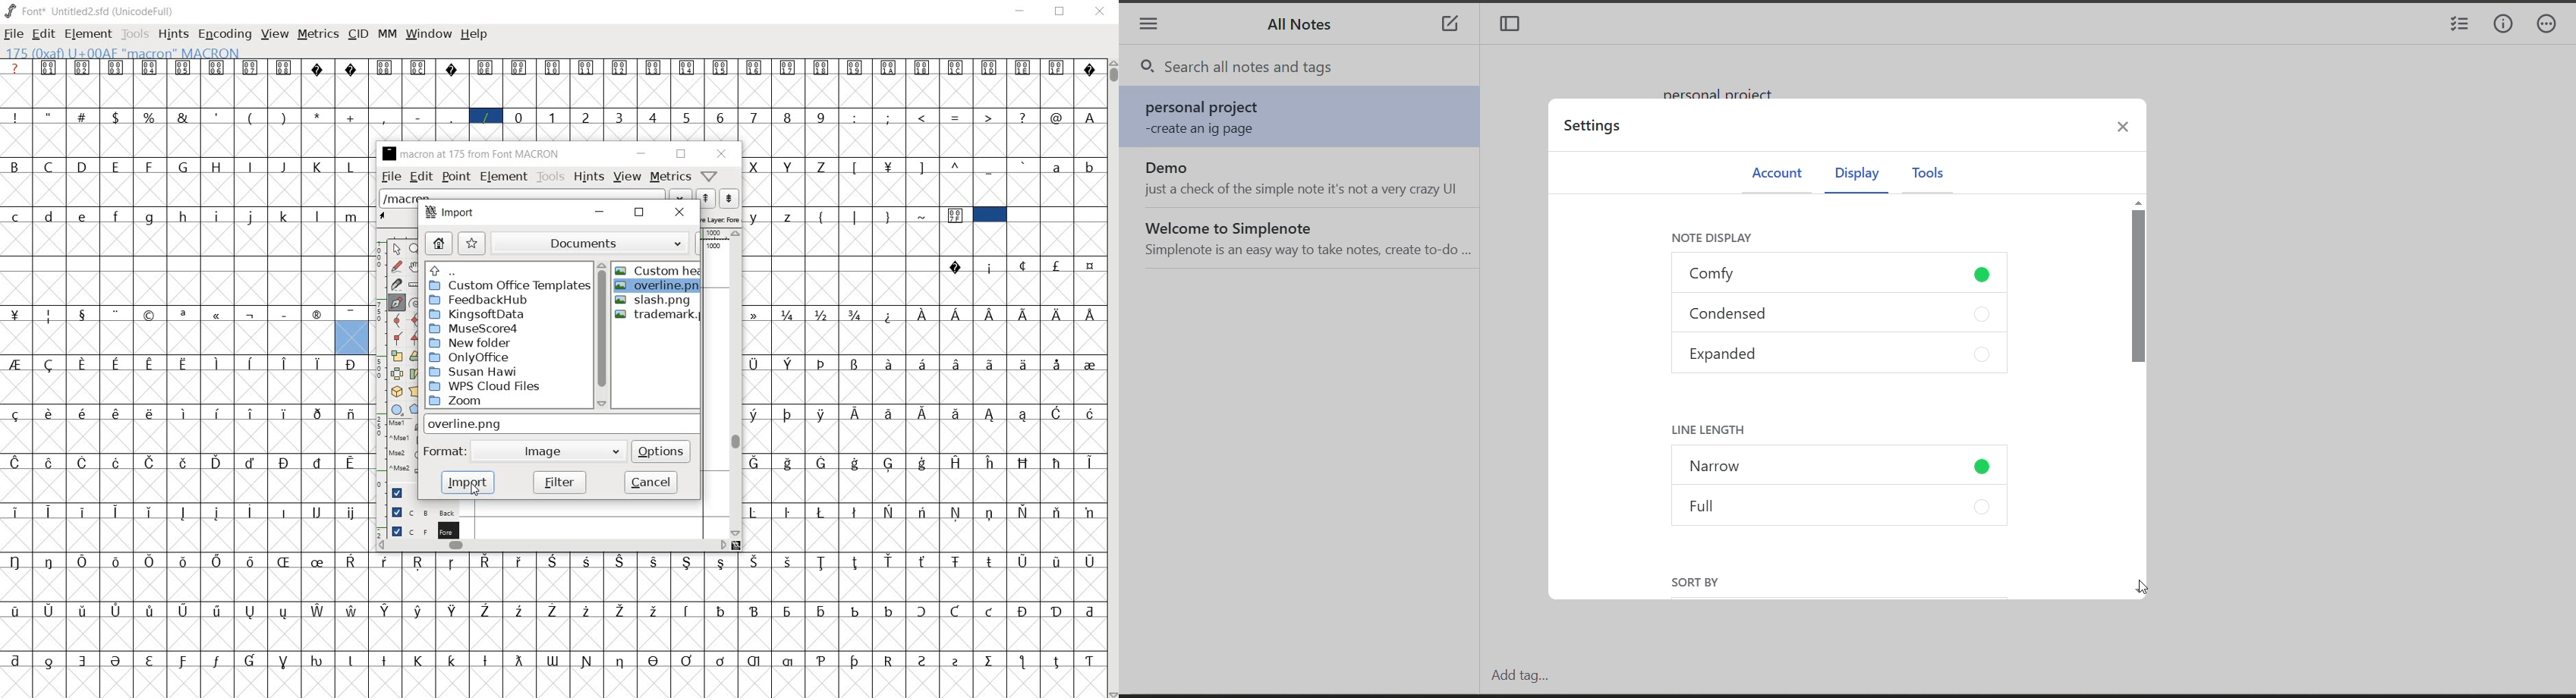 This screenshot has height=700, width=2576. What do you see at coordinates (252, 363) in the screenshot?
I see `Symbol` at bounding box center [252, 363].